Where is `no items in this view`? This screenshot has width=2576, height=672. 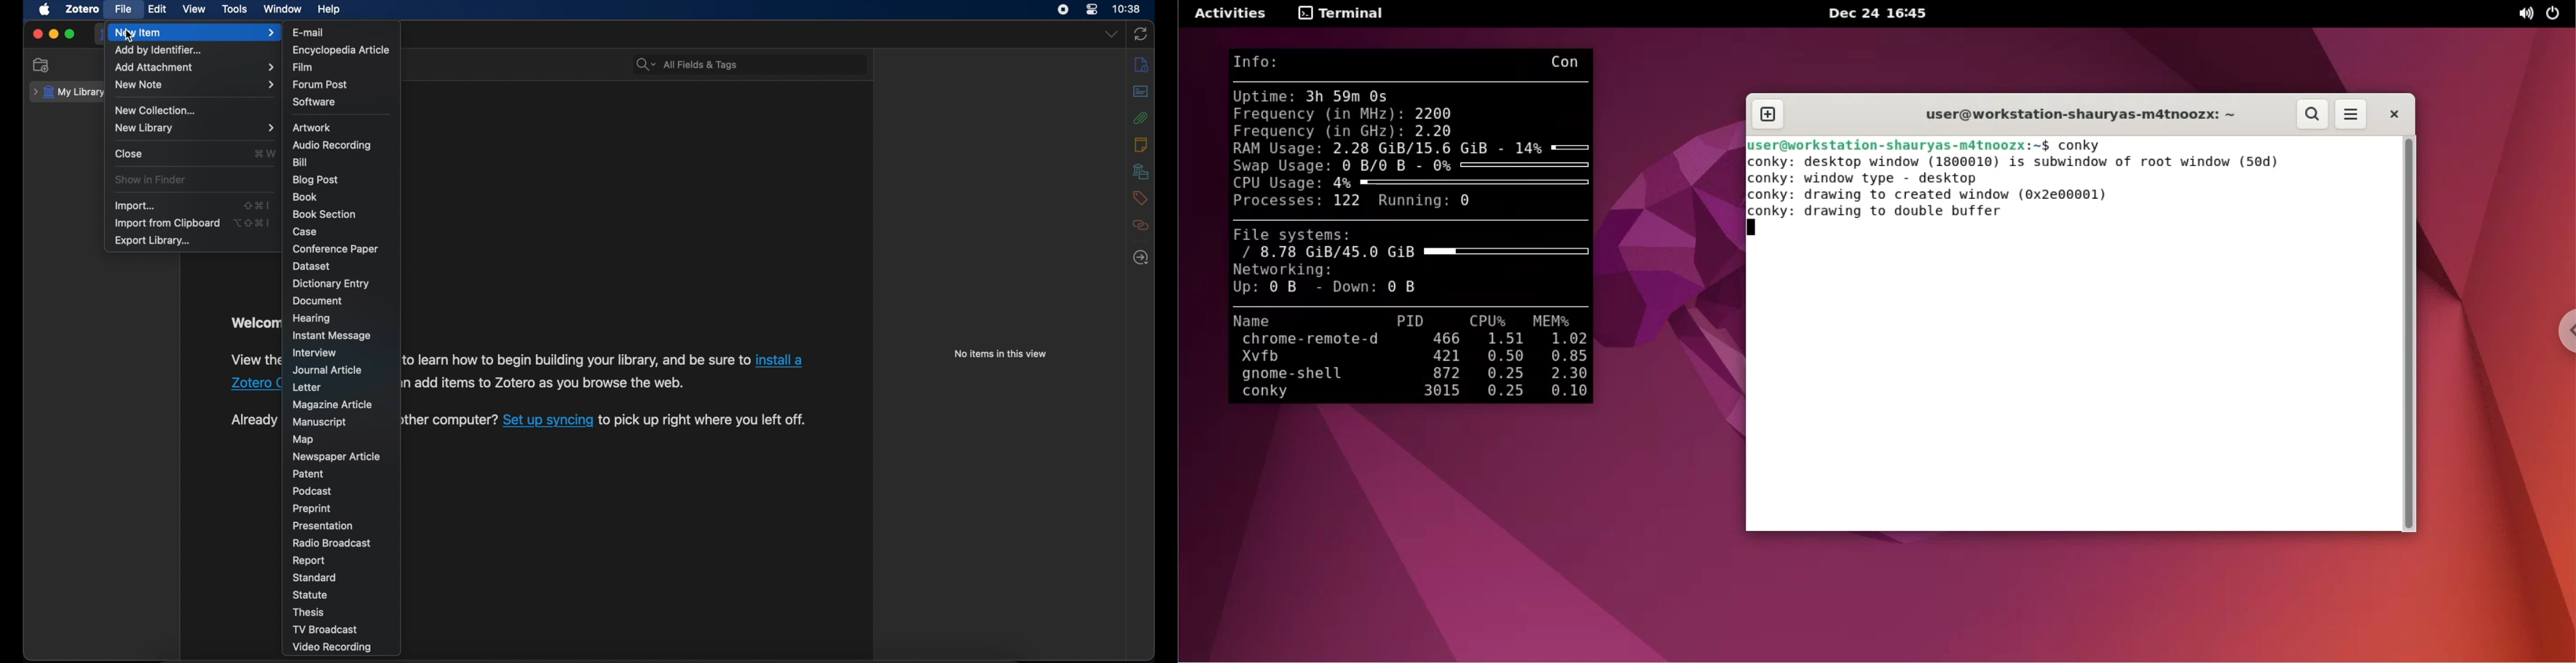 no items in this view is located at coordinates (1001, 354).